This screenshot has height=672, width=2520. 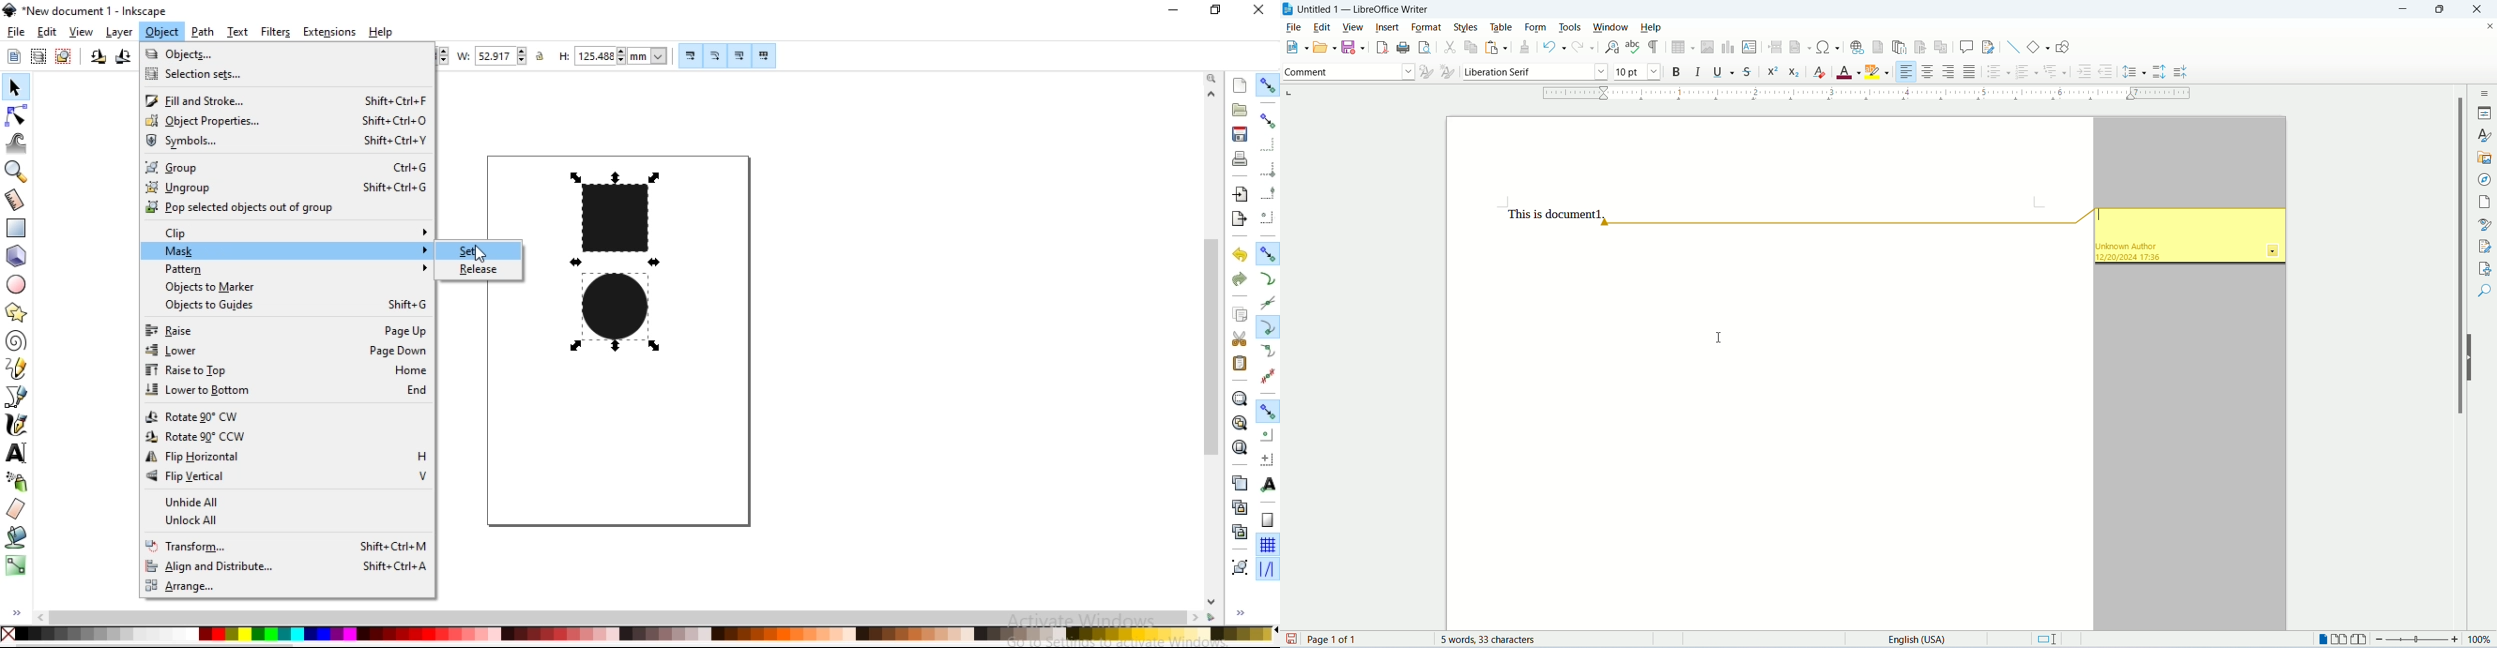 I want to click on ungroup, so click(x=286, y=190).